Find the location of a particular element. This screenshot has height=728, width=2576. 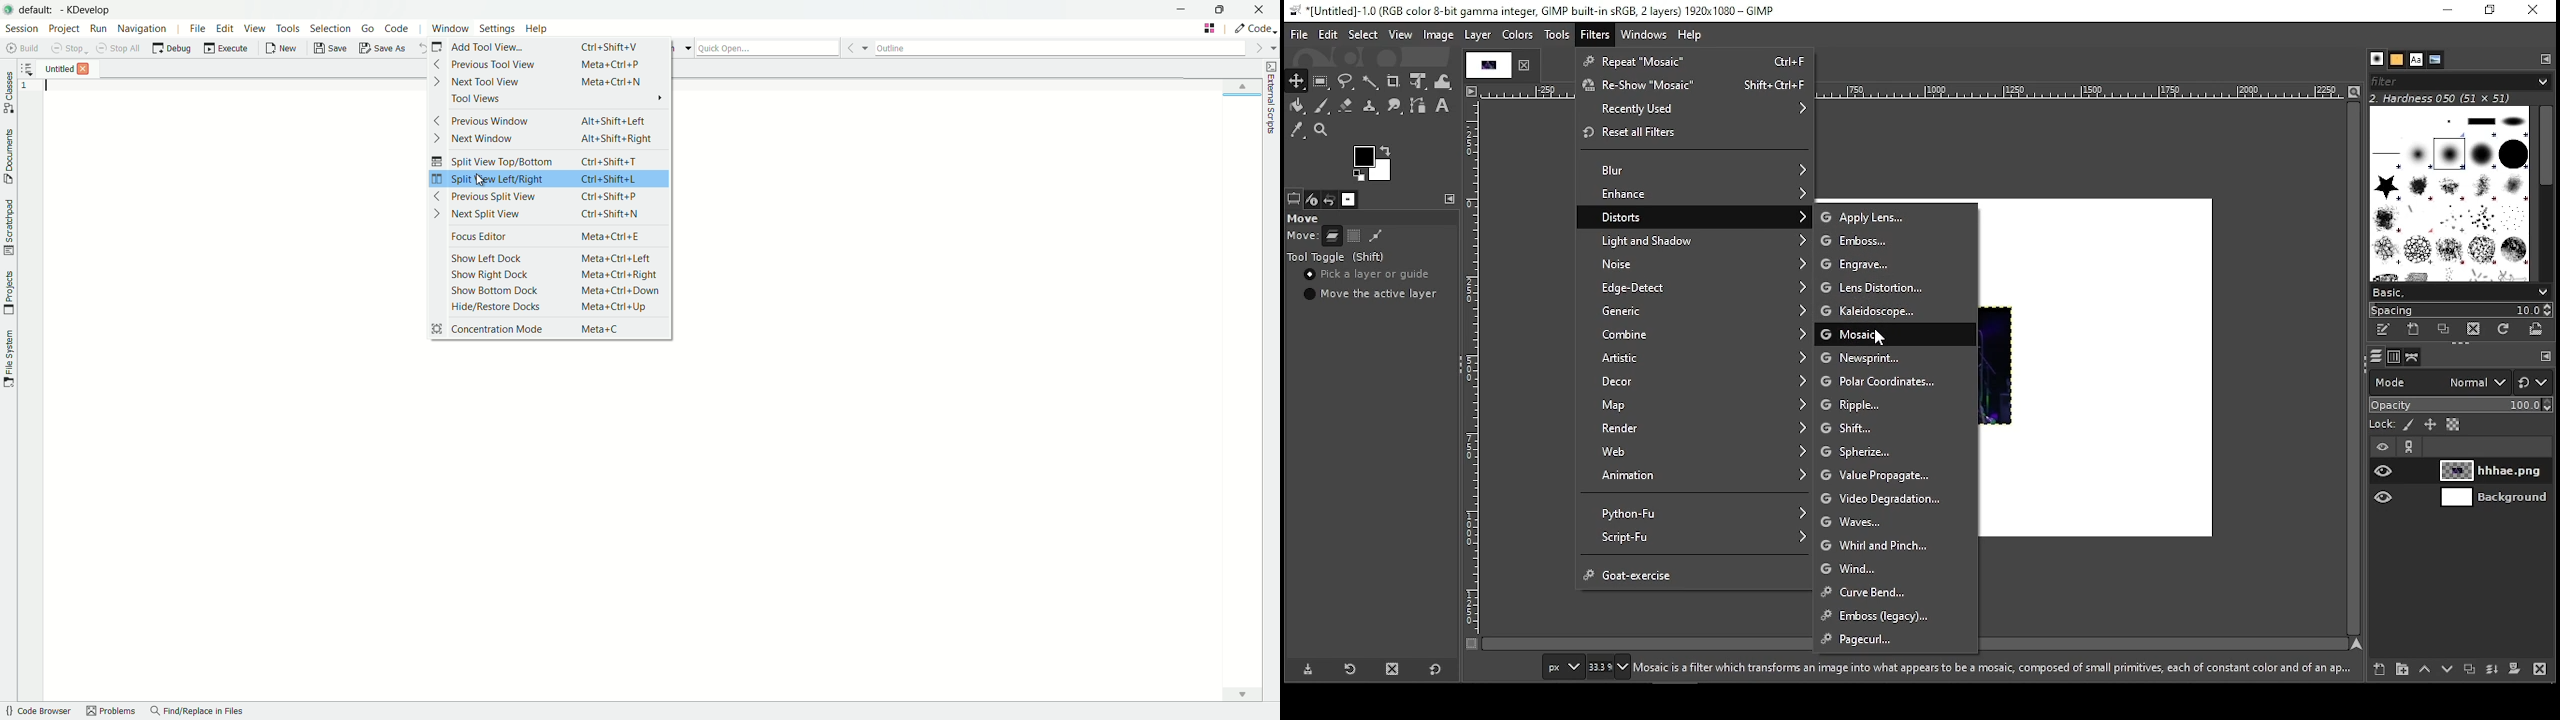

wind is located at coordinates (1898, 568).